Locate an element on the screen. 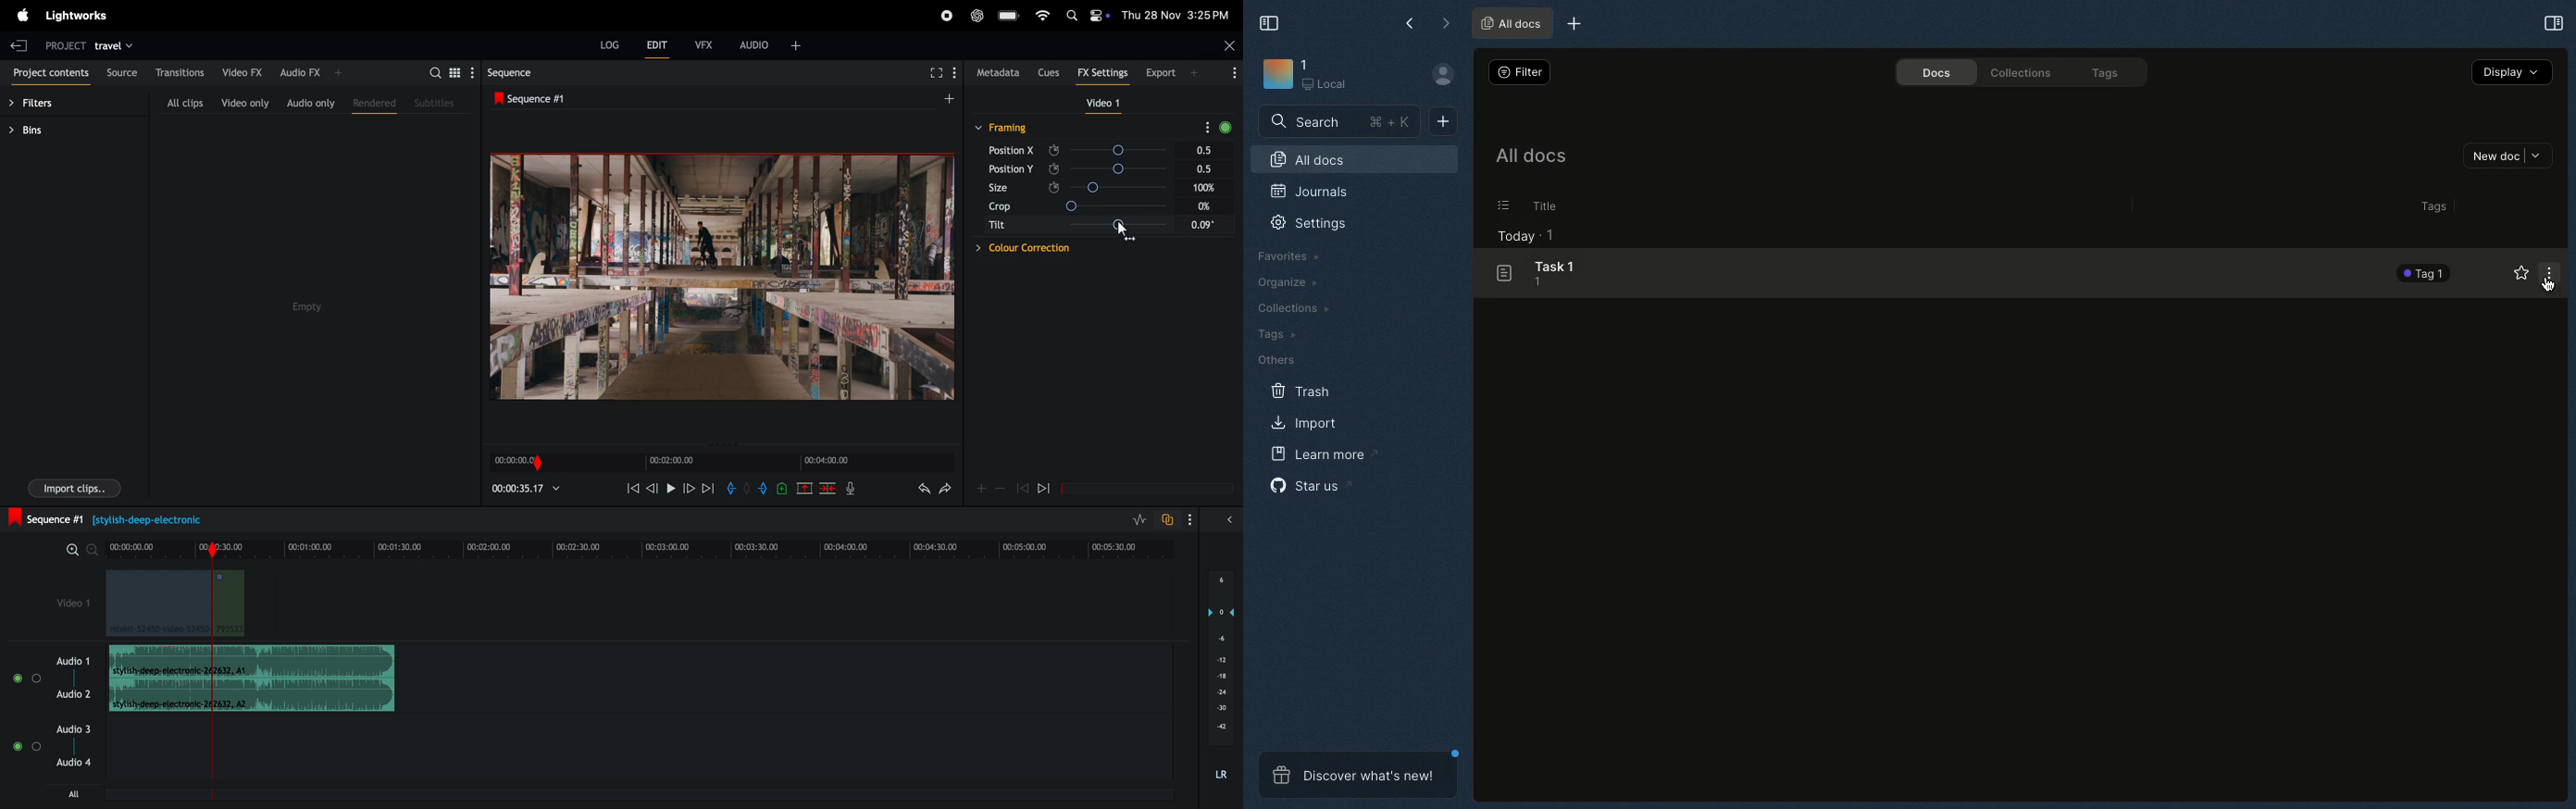  New tab is located at coordinates (1573, 23).